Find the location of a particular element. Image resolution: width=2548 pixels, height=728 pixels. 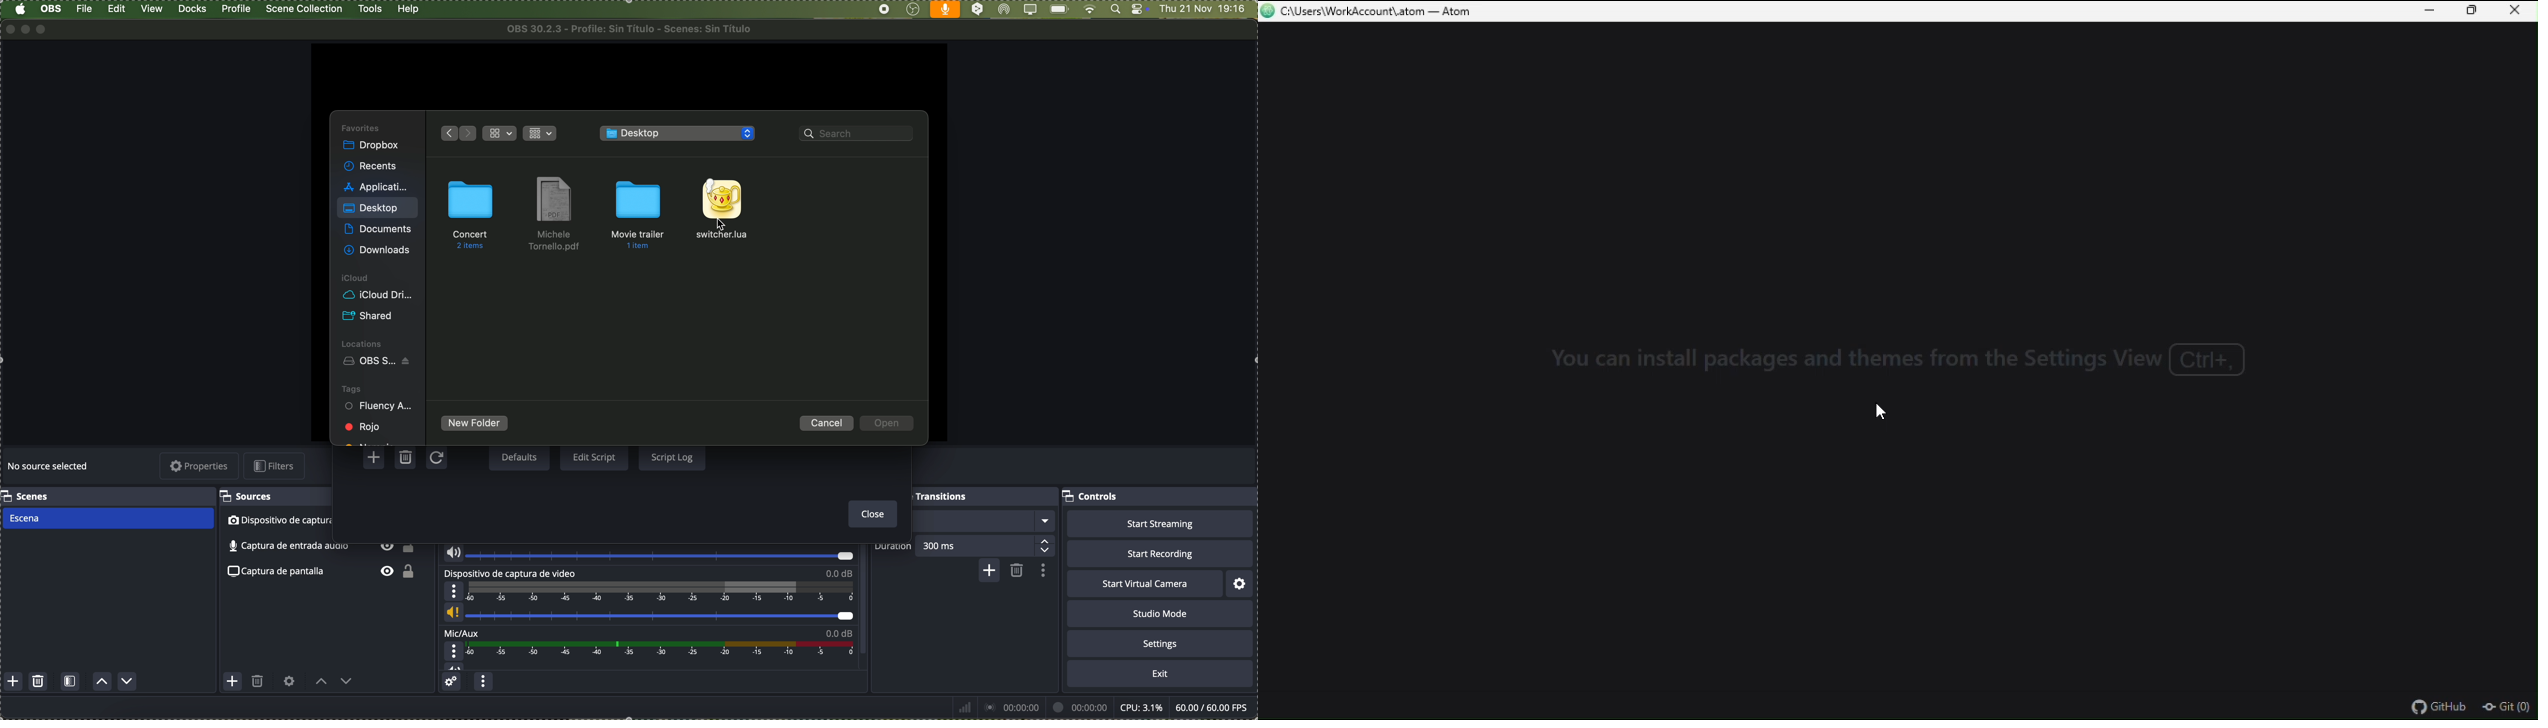

OBS Studio is located at coordinates (380, 362).